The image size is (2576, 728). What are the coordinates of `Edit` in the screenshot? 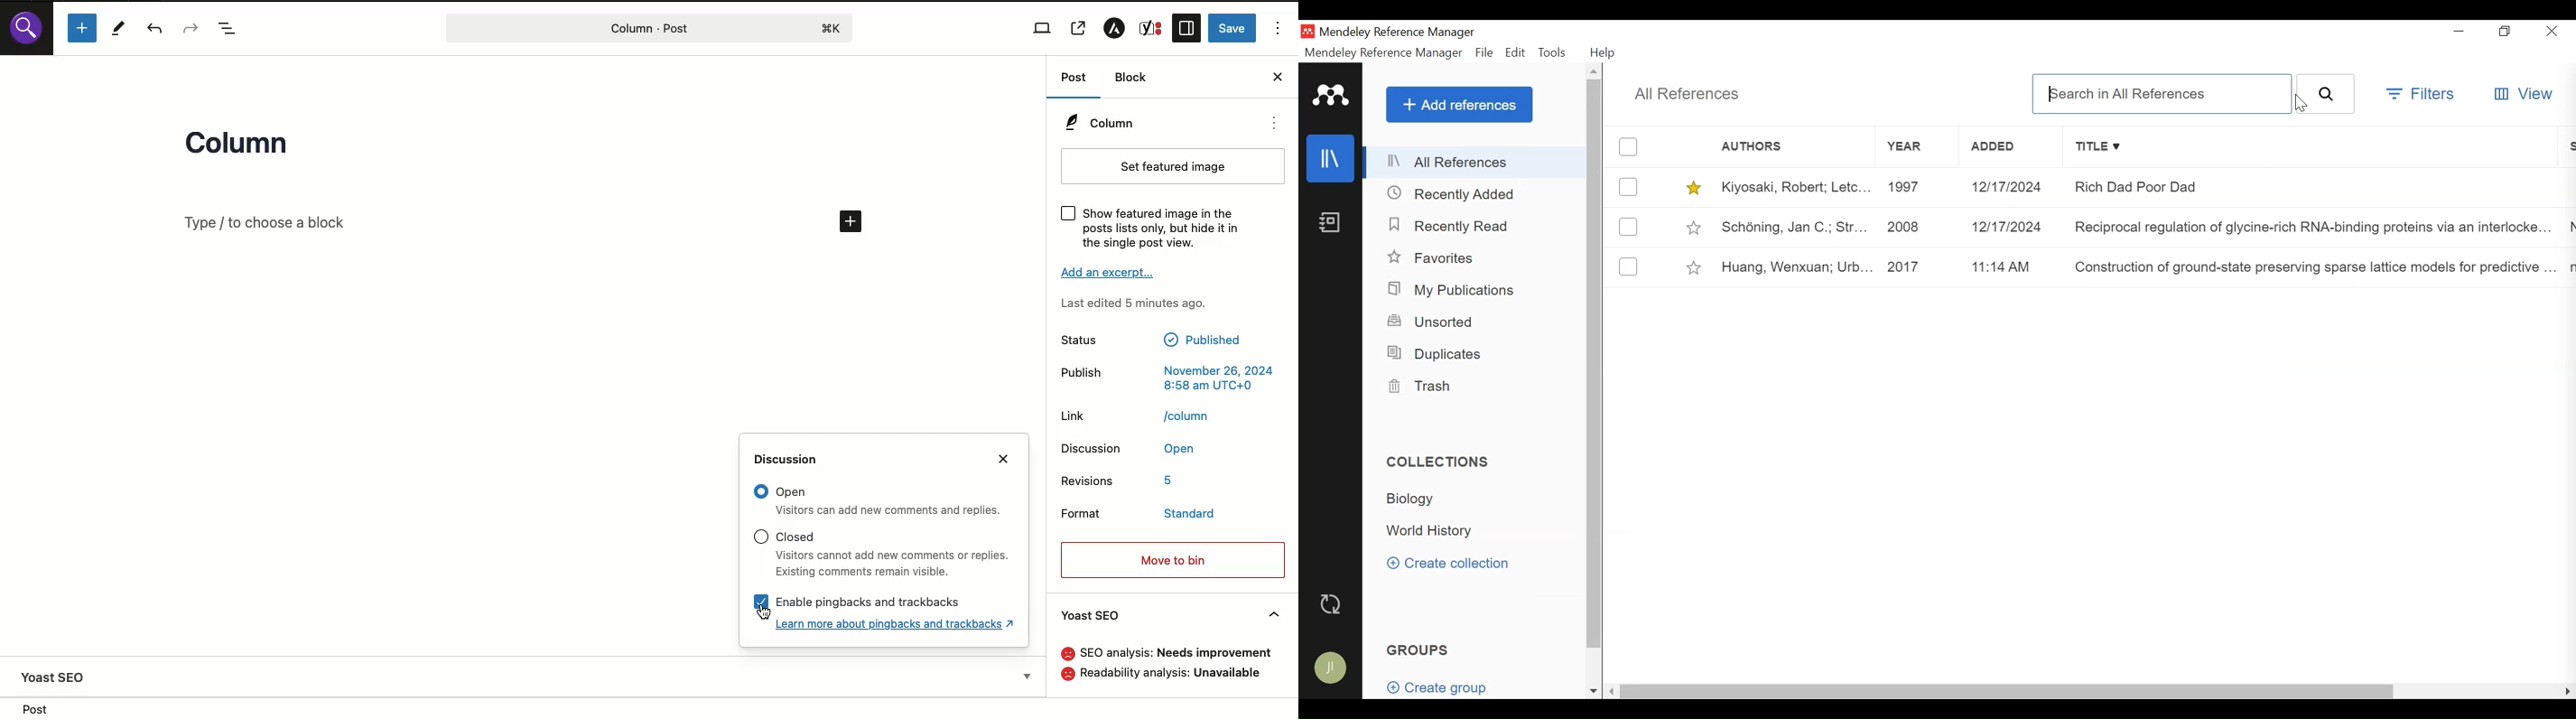 It's located at (1516, 52).